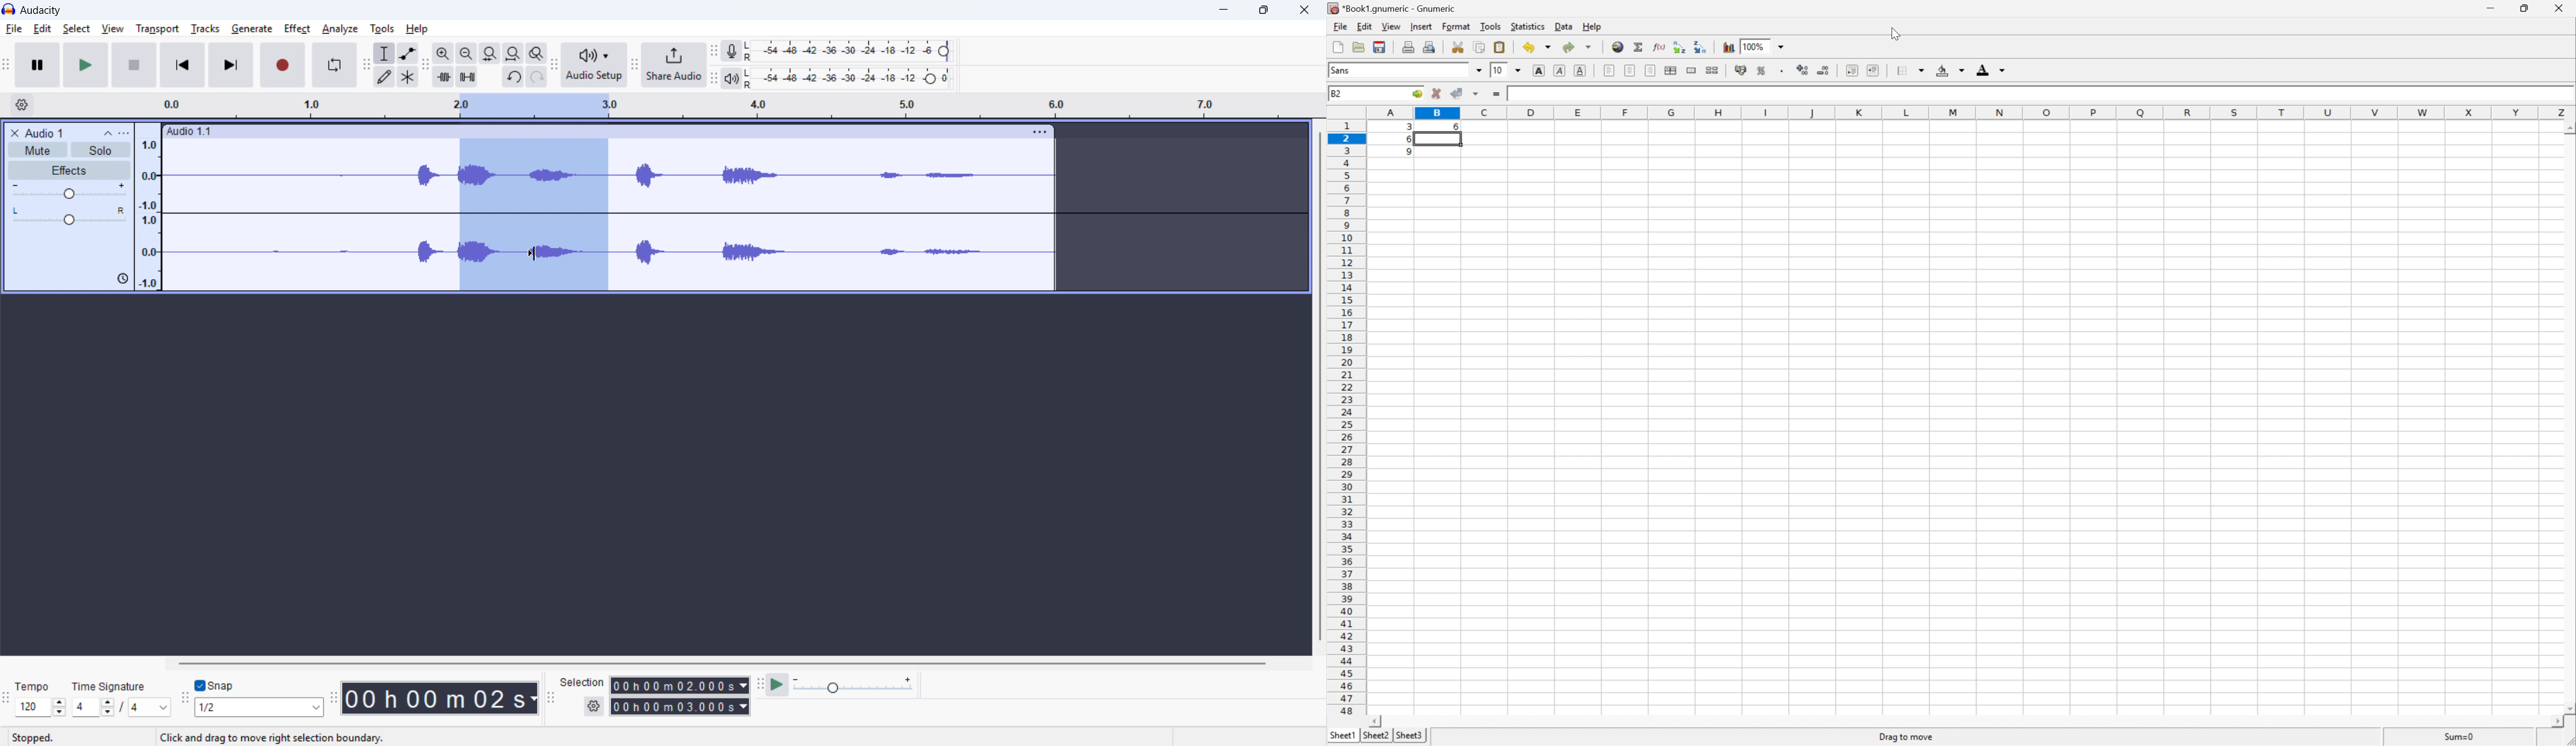 Image resolution: width=2576 pixels, height=756 pixels. I want to click on Align Right, so click(1649, 70).